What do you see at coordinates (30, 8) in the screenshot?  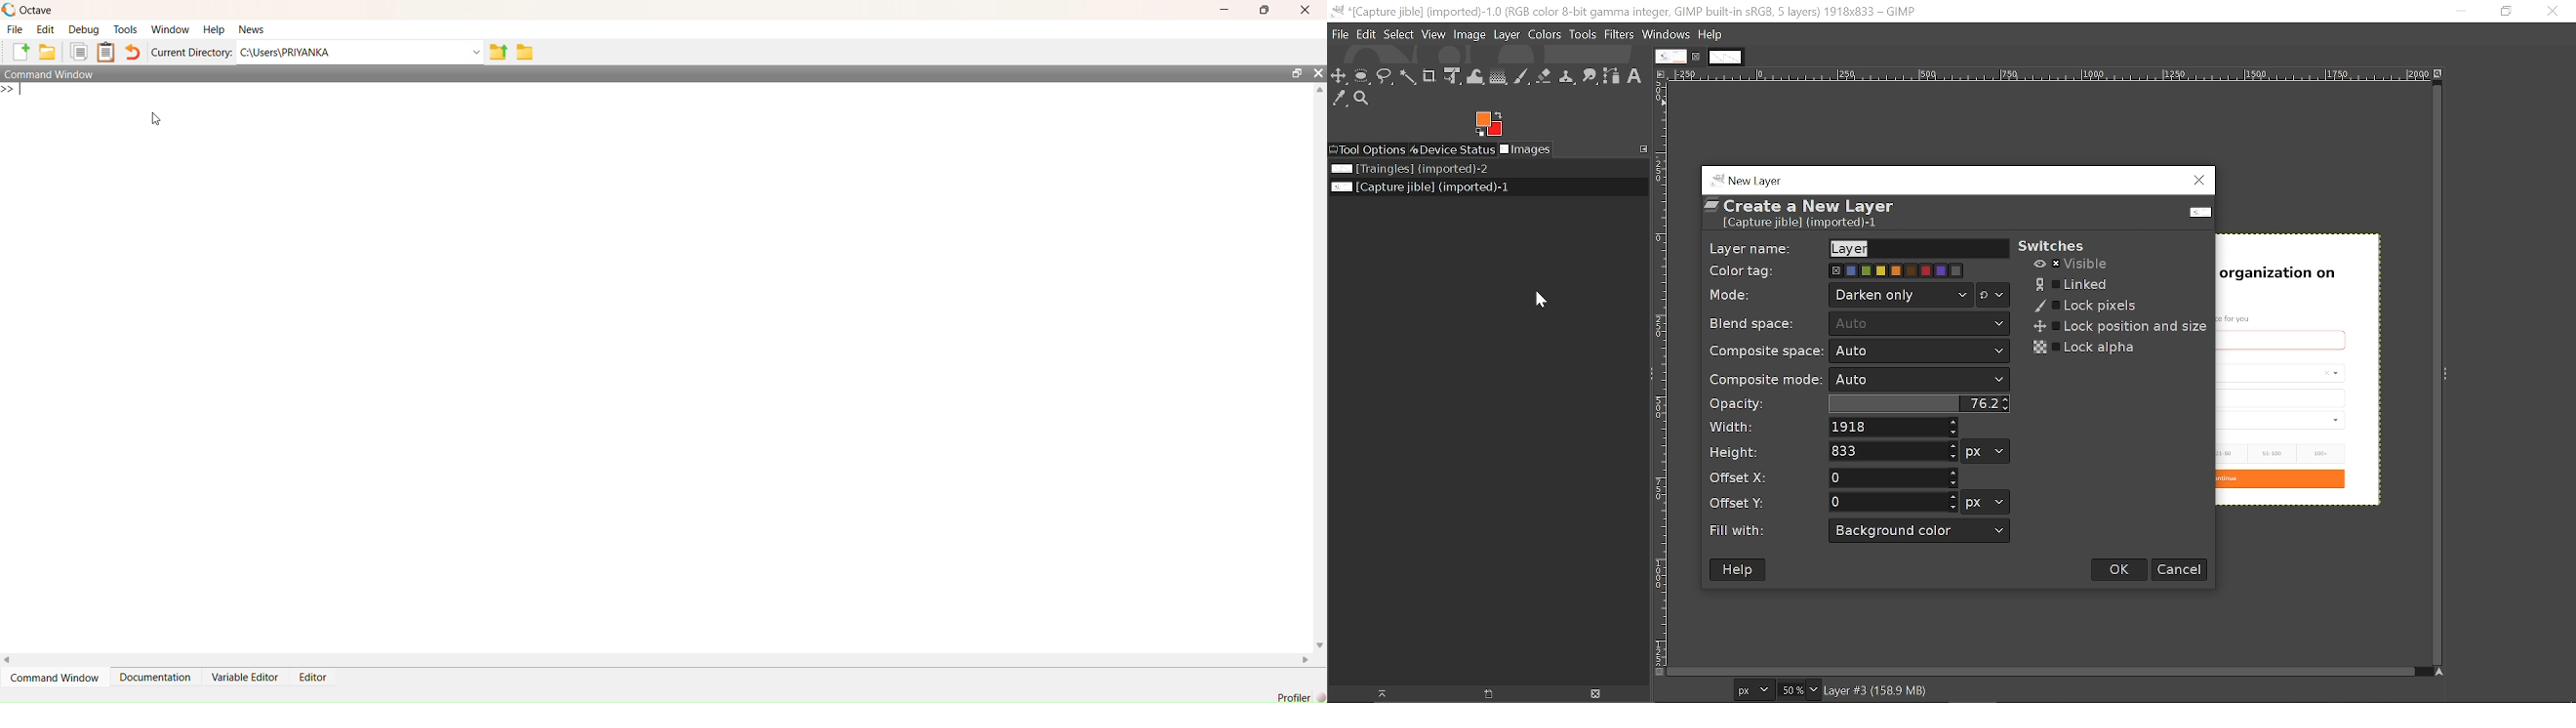 I see `Octave` at bounding box center [30, 8].